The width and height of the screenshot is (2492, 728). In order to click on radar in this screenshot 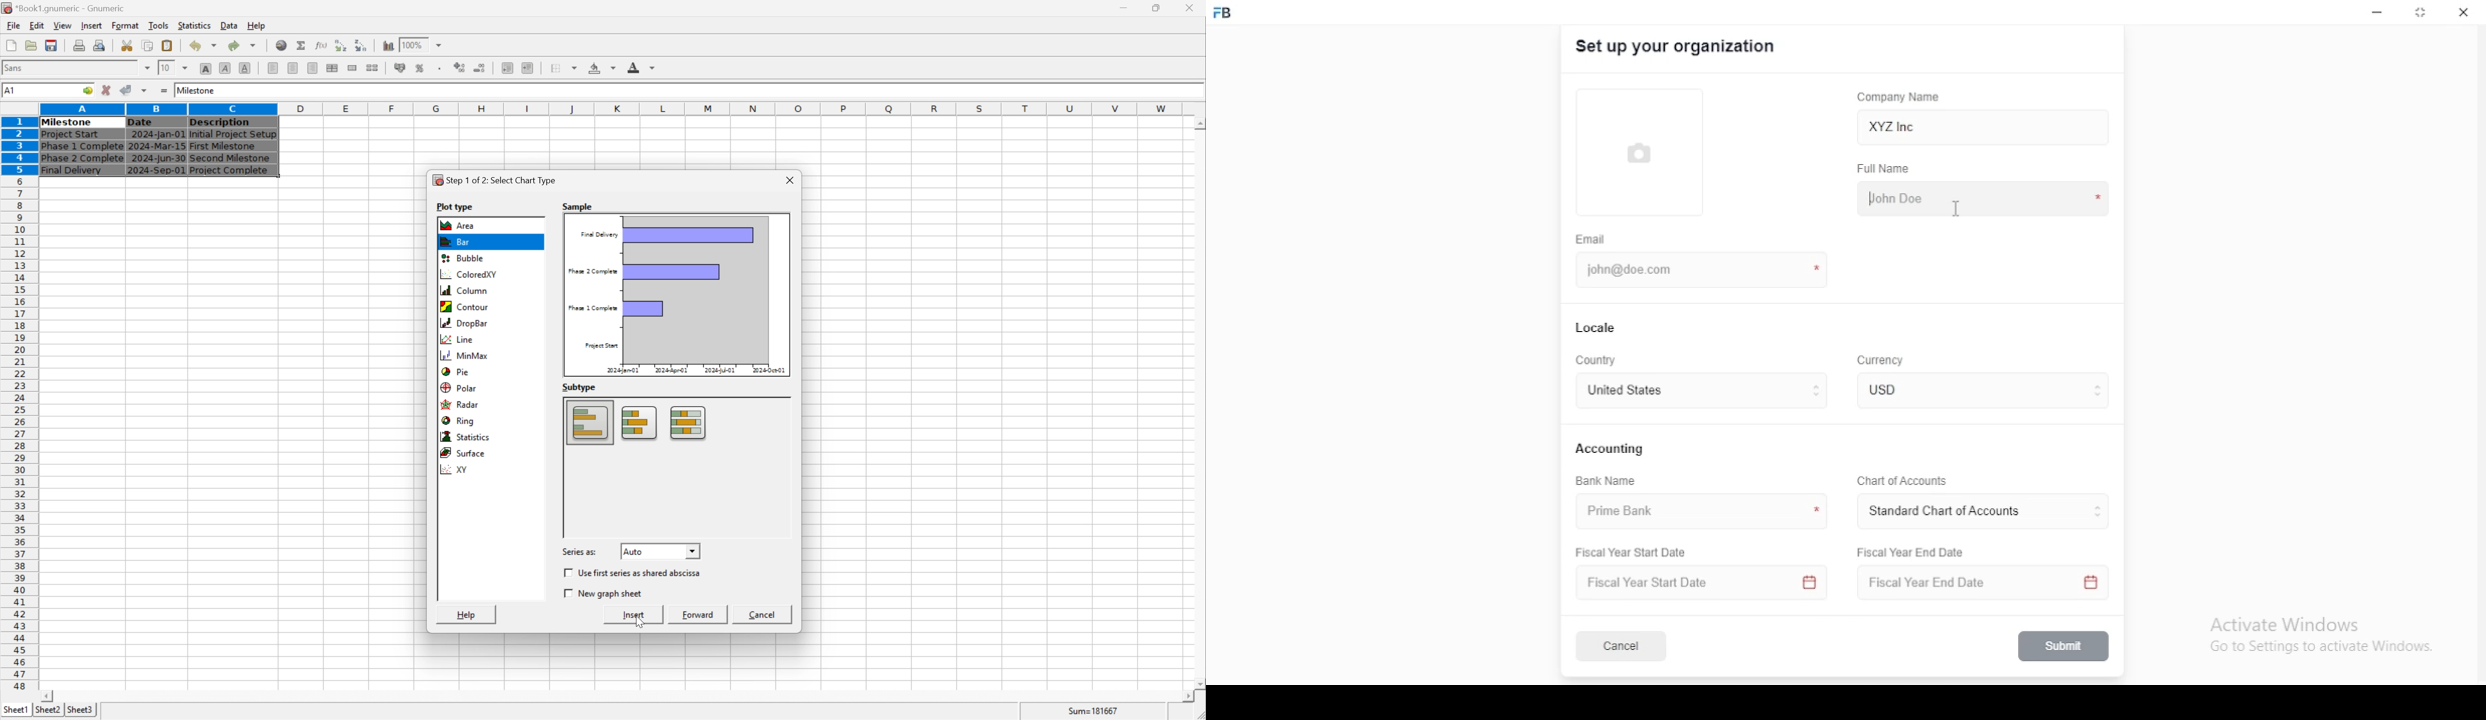, I will do `click(462, 405)`.